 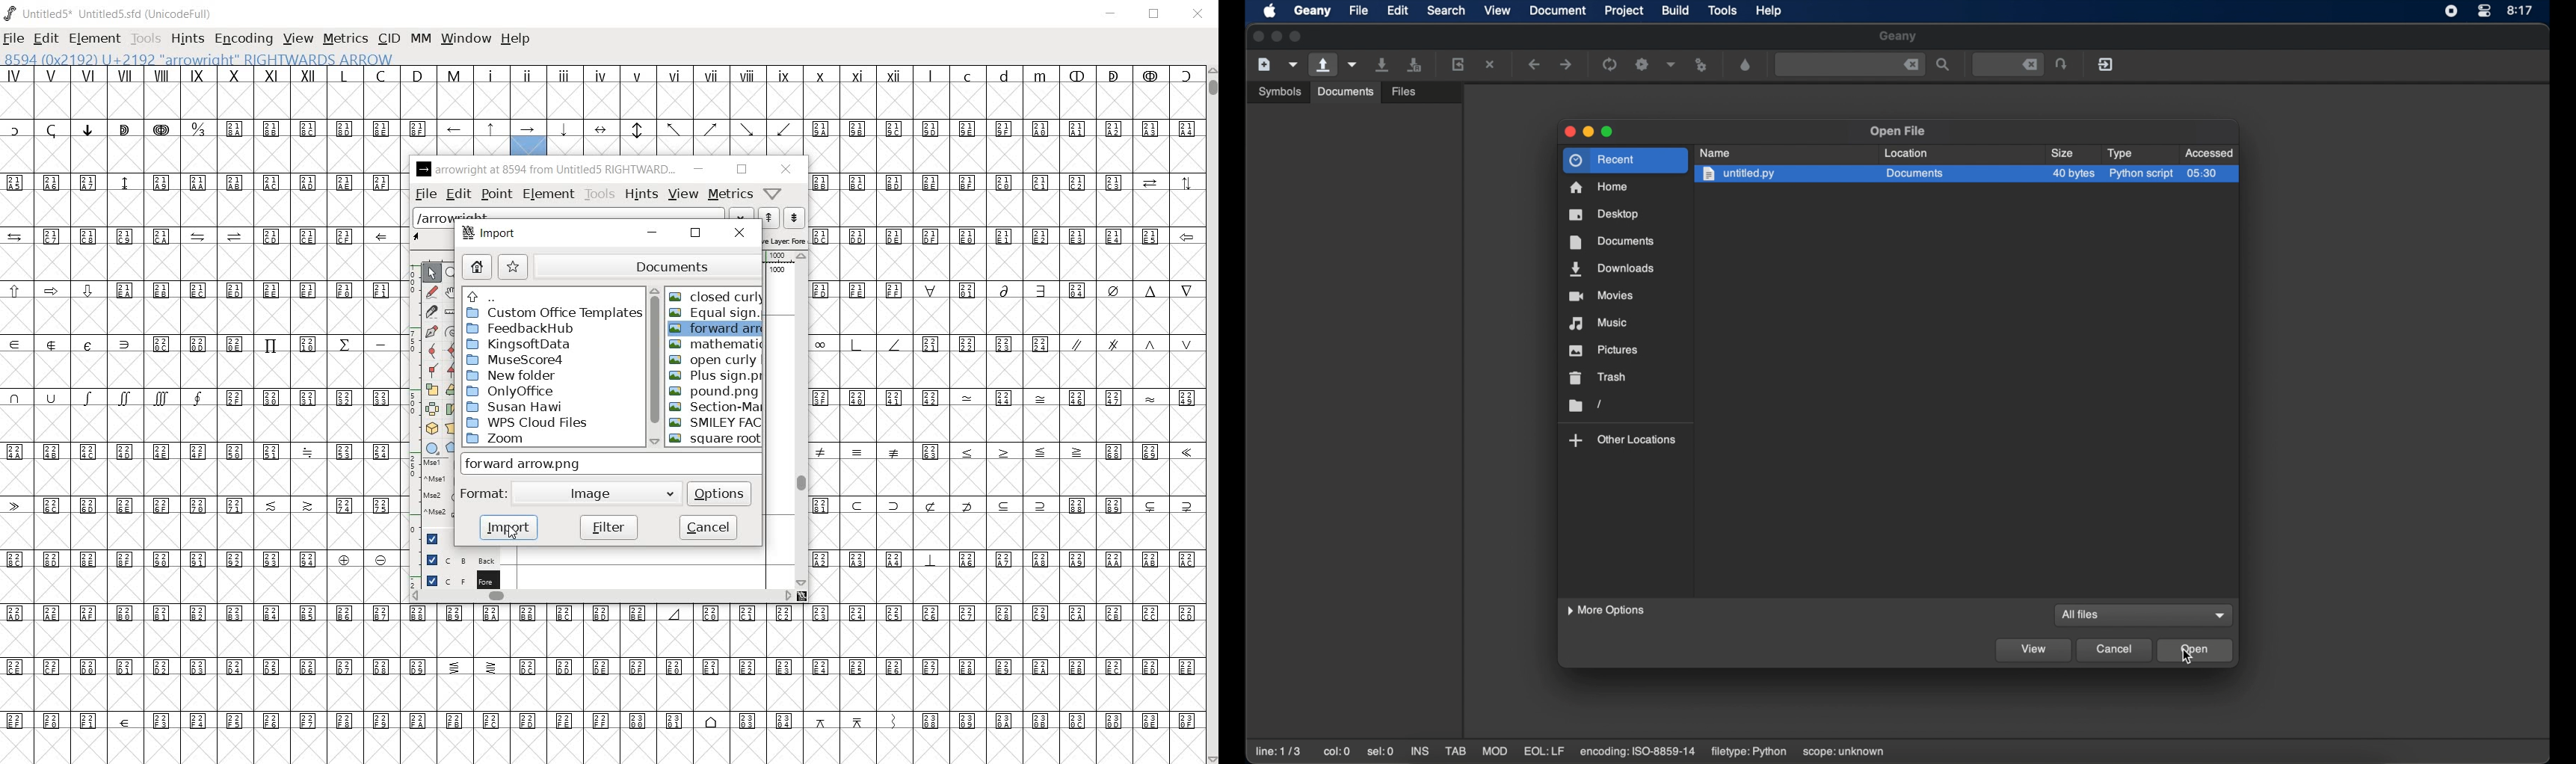 I want to click on view, so click(x=685, y=194).